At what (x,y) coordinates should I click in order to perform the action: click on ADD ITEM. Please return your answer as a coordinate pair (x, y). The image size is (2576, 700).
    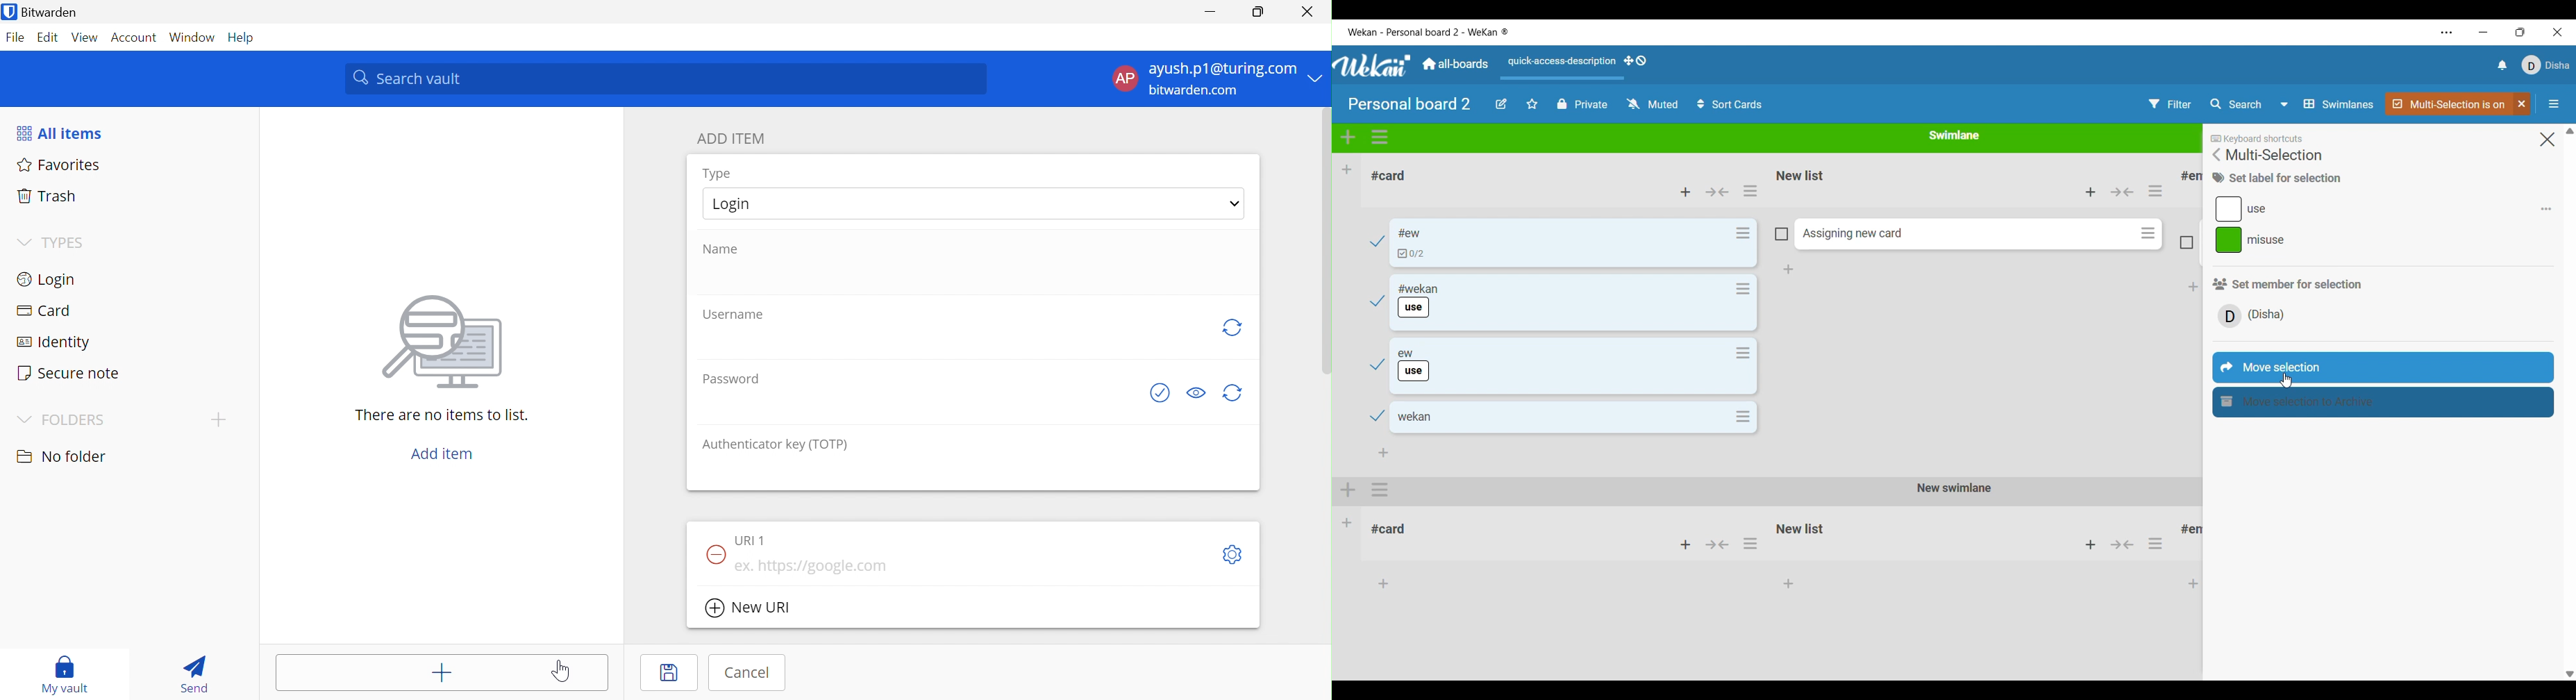
    Looking at the image, I should click on (733, 140).